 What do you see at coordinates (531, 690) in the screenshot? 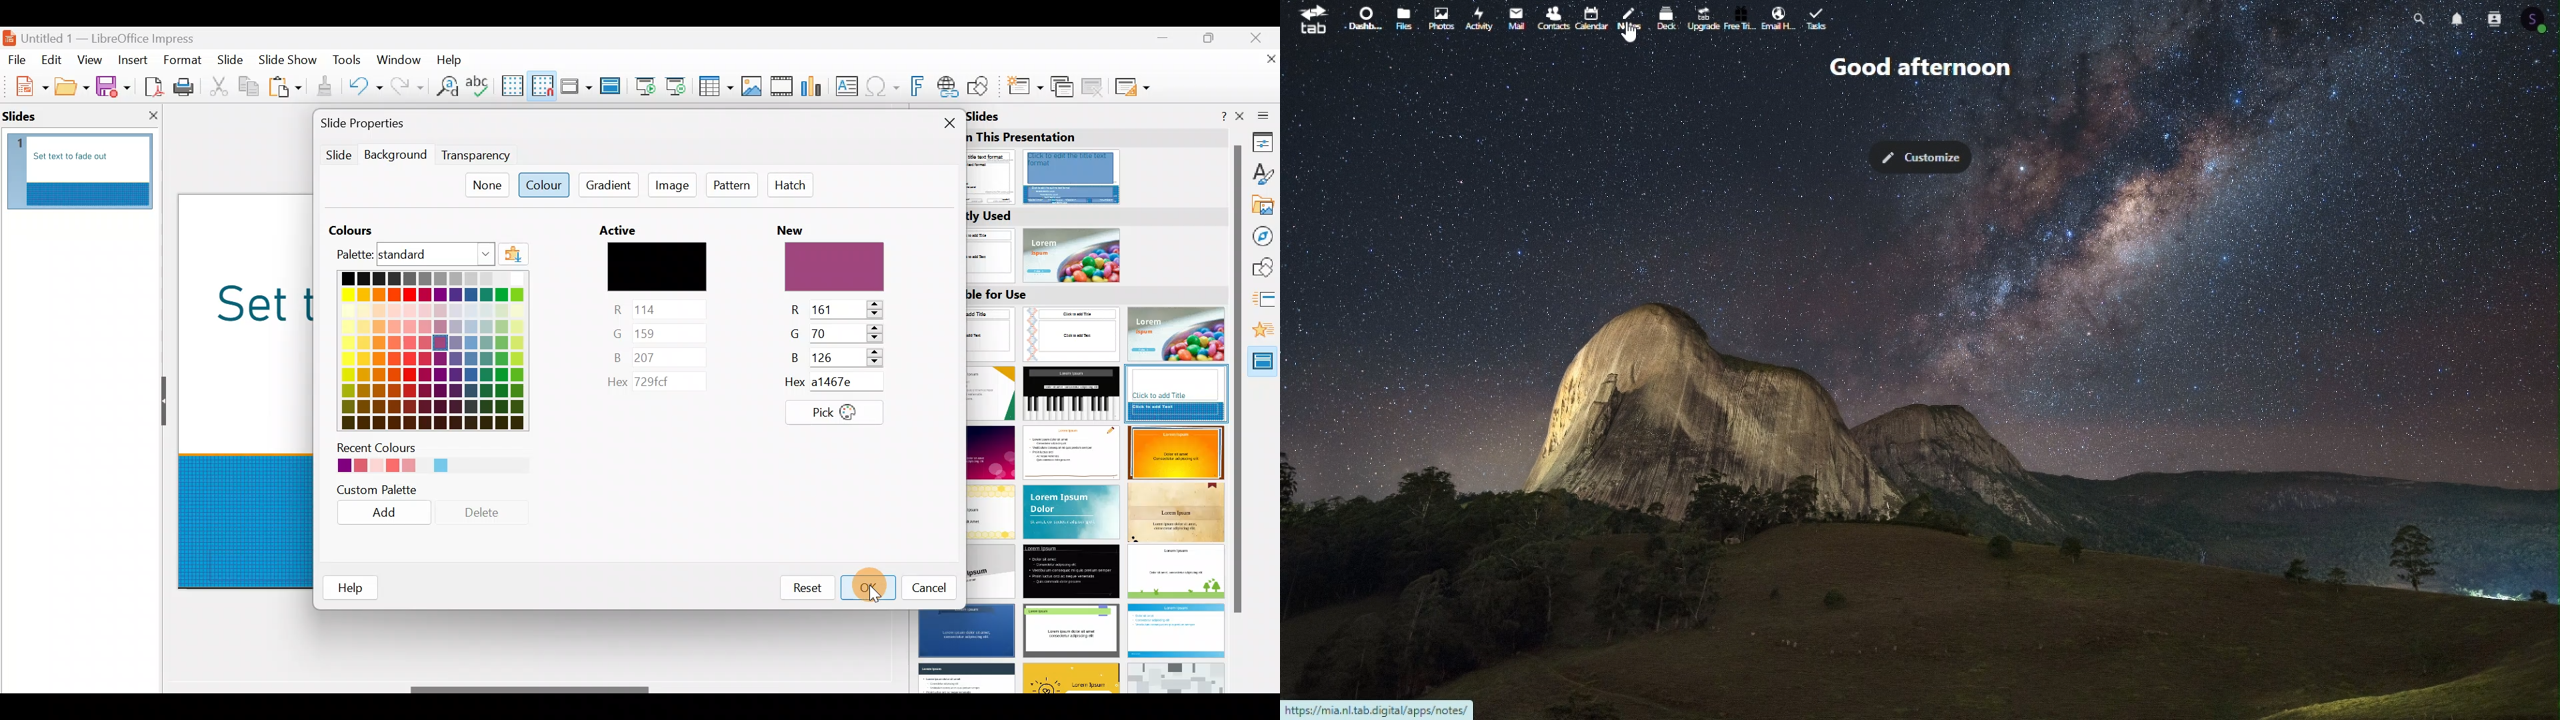
I see `Scroll bar` at bounding box center [531, 690].